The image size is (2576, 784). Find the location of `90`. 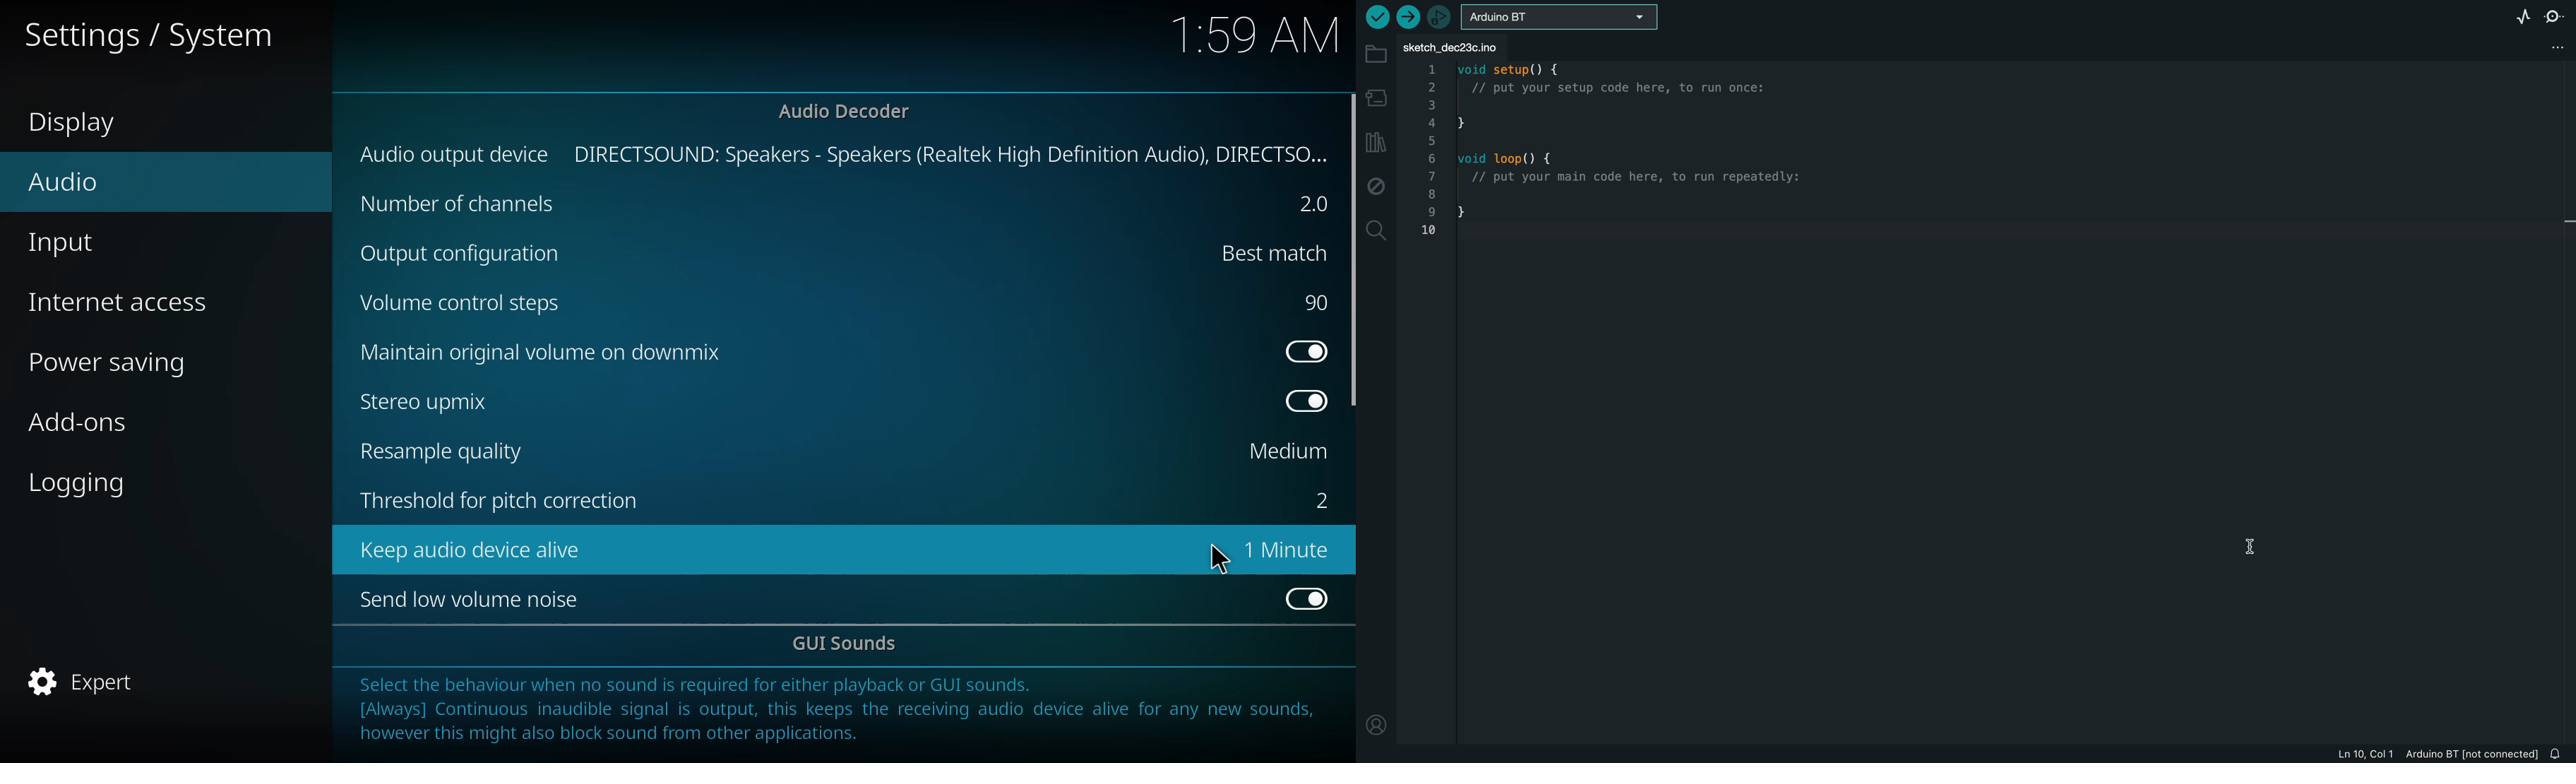

90 is located at coordinates (1314, 302).